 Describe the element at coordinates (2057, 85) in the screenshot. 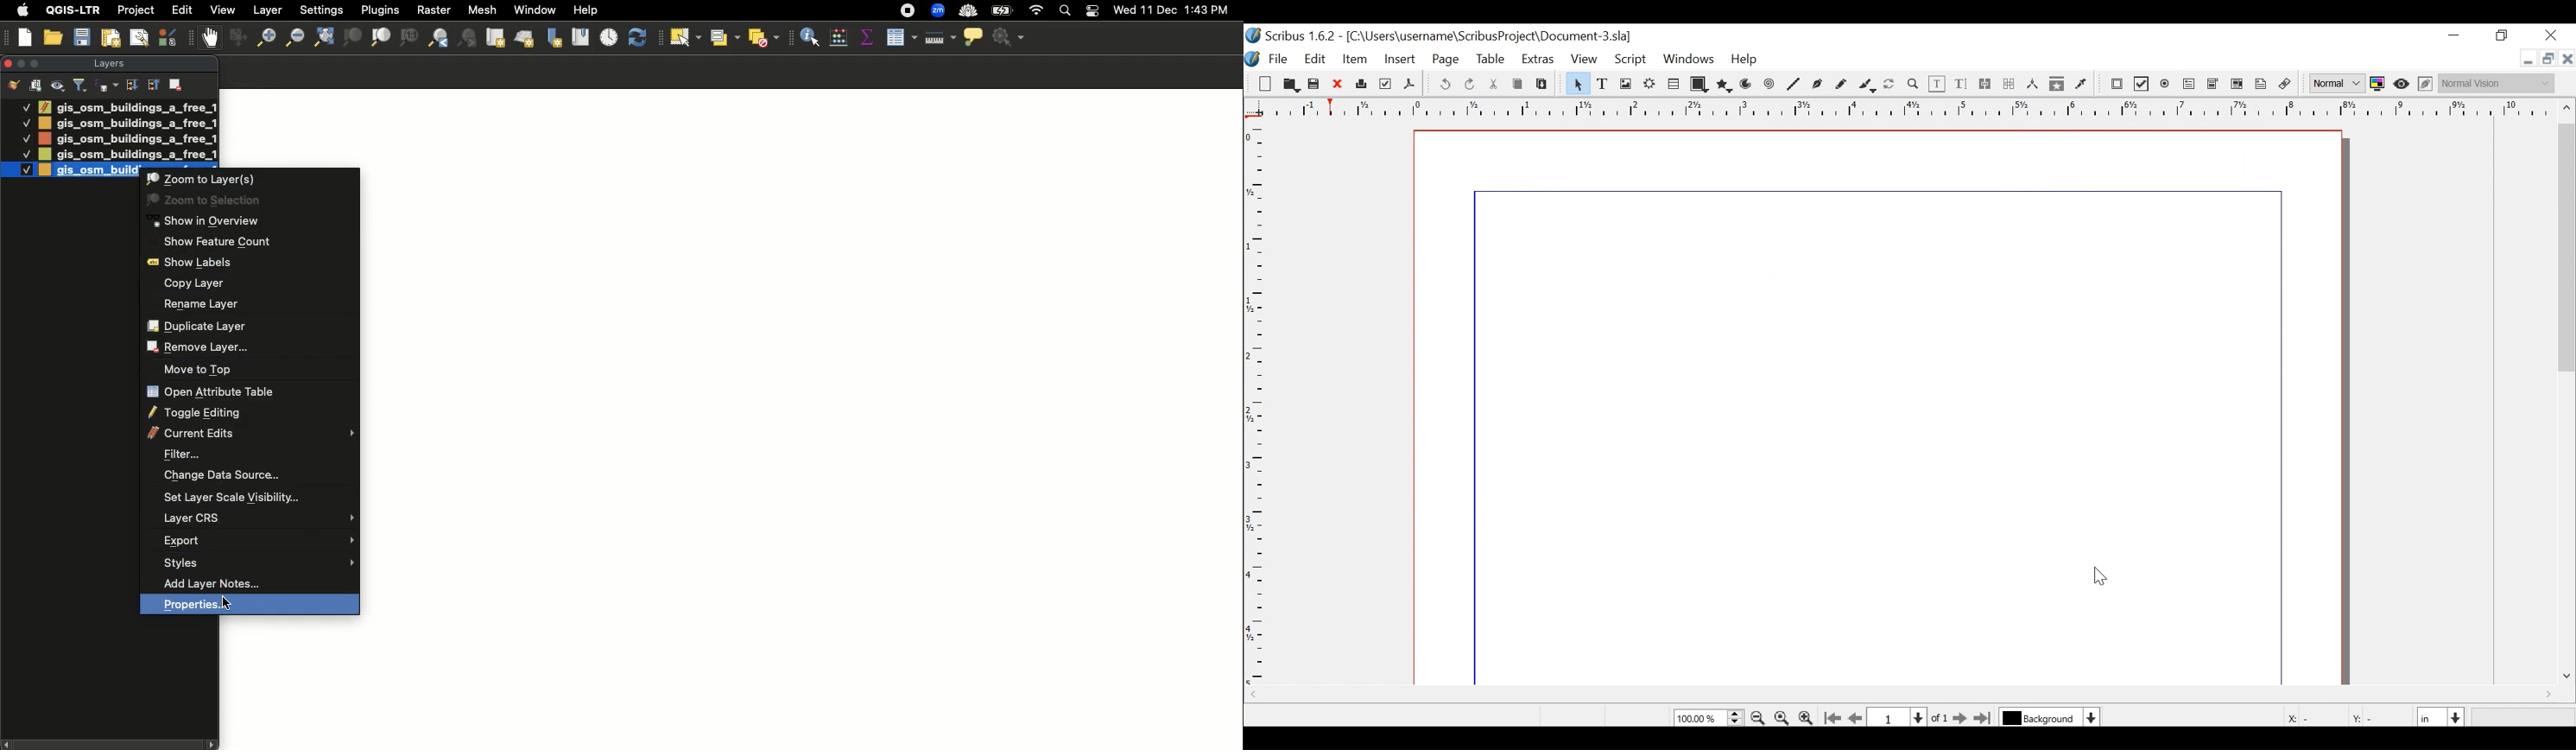

I see `Copy items in Editor` at that location.